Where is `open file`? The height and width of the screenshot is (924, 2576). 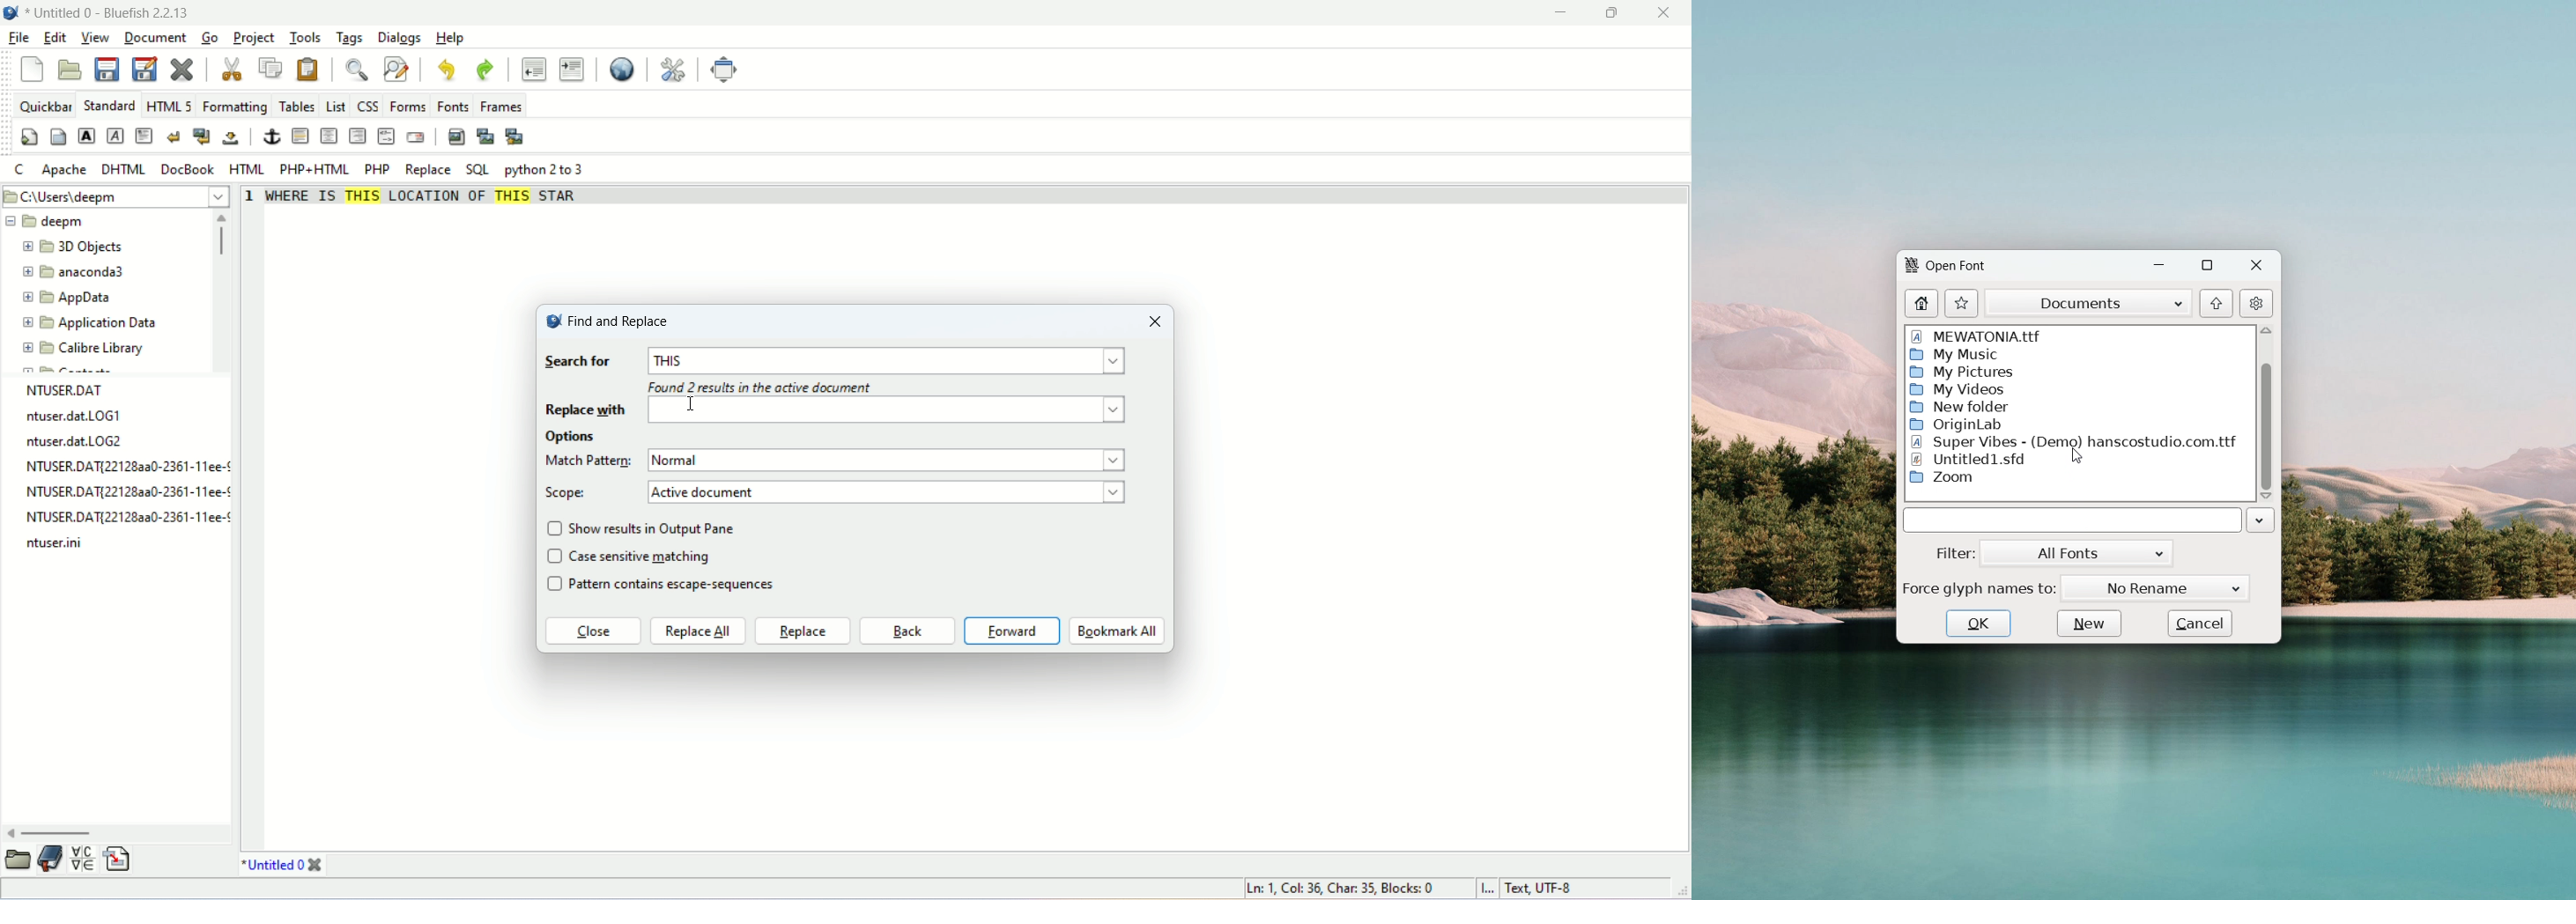 open file is located at coordinates (68, 70).